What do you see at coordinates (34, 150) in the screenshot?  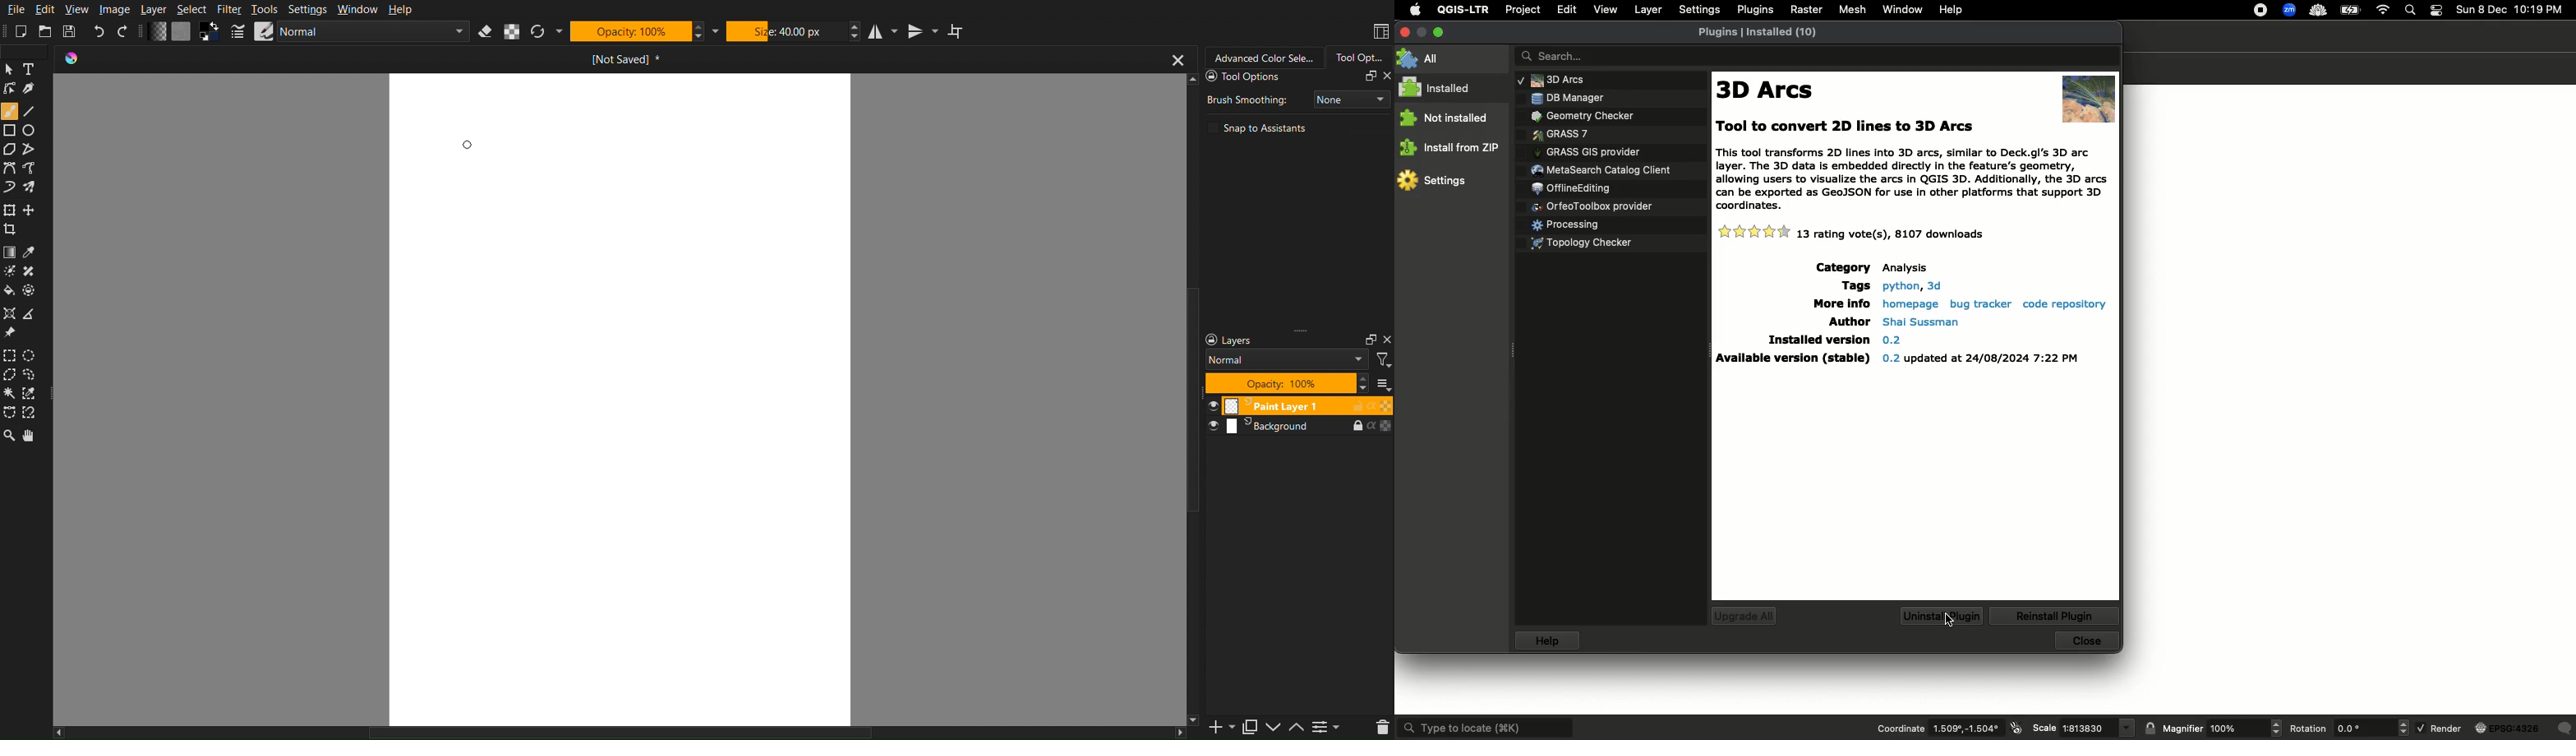 I see `Straight Line` at bounding box center [34, 150].